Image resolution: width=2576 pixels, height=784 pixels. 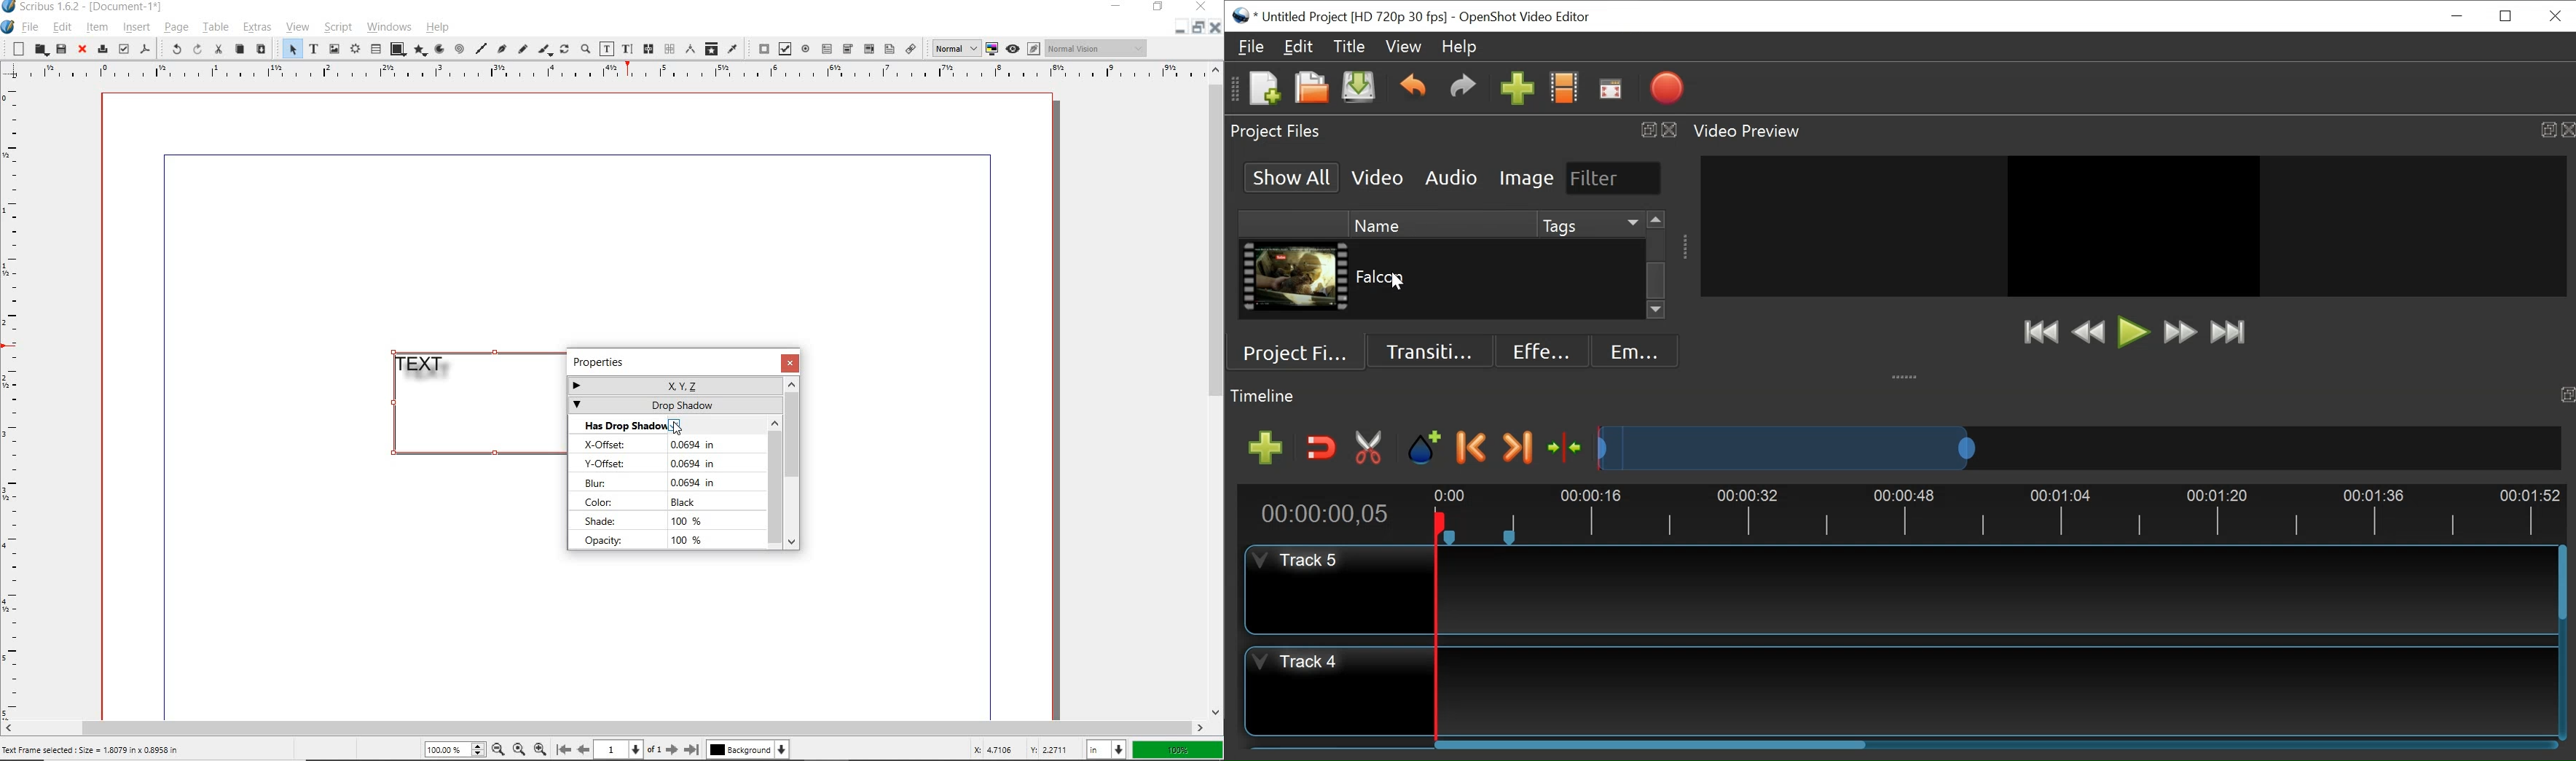 I want to click on Previous Page, so click(x=584, y=751).